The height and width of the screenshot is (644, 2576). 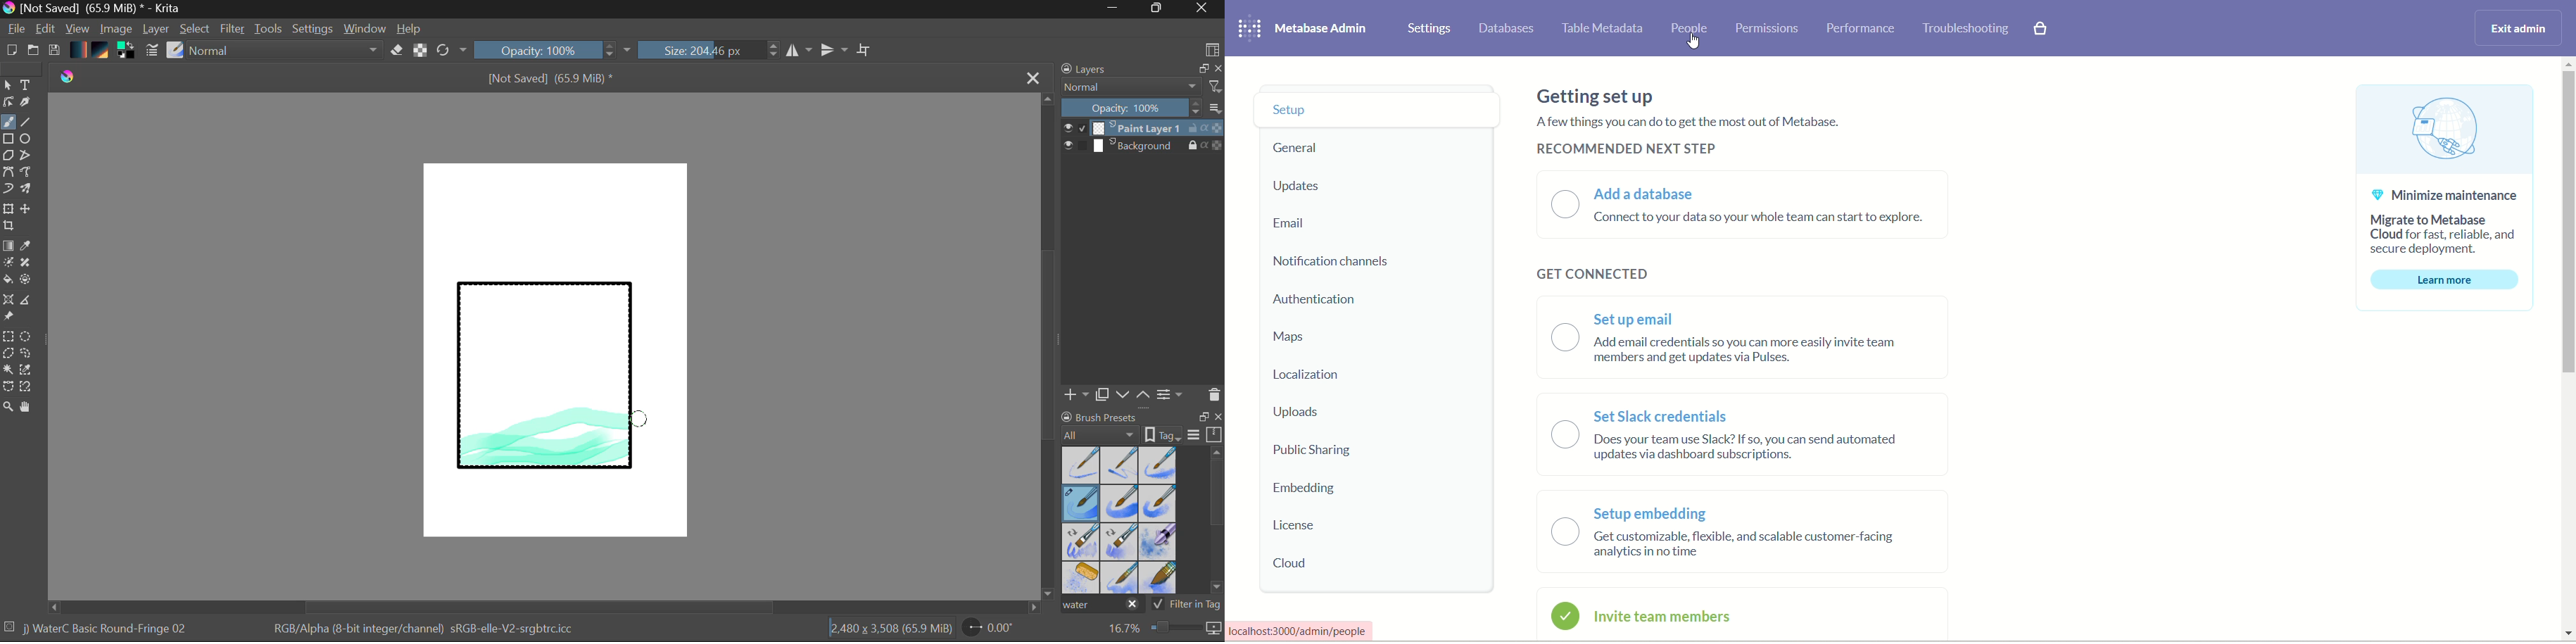 What do you see at coordinates (1187, 606) in the screenshot?
I see `Filter in Tag Option` at bounding box center [1187, 606].